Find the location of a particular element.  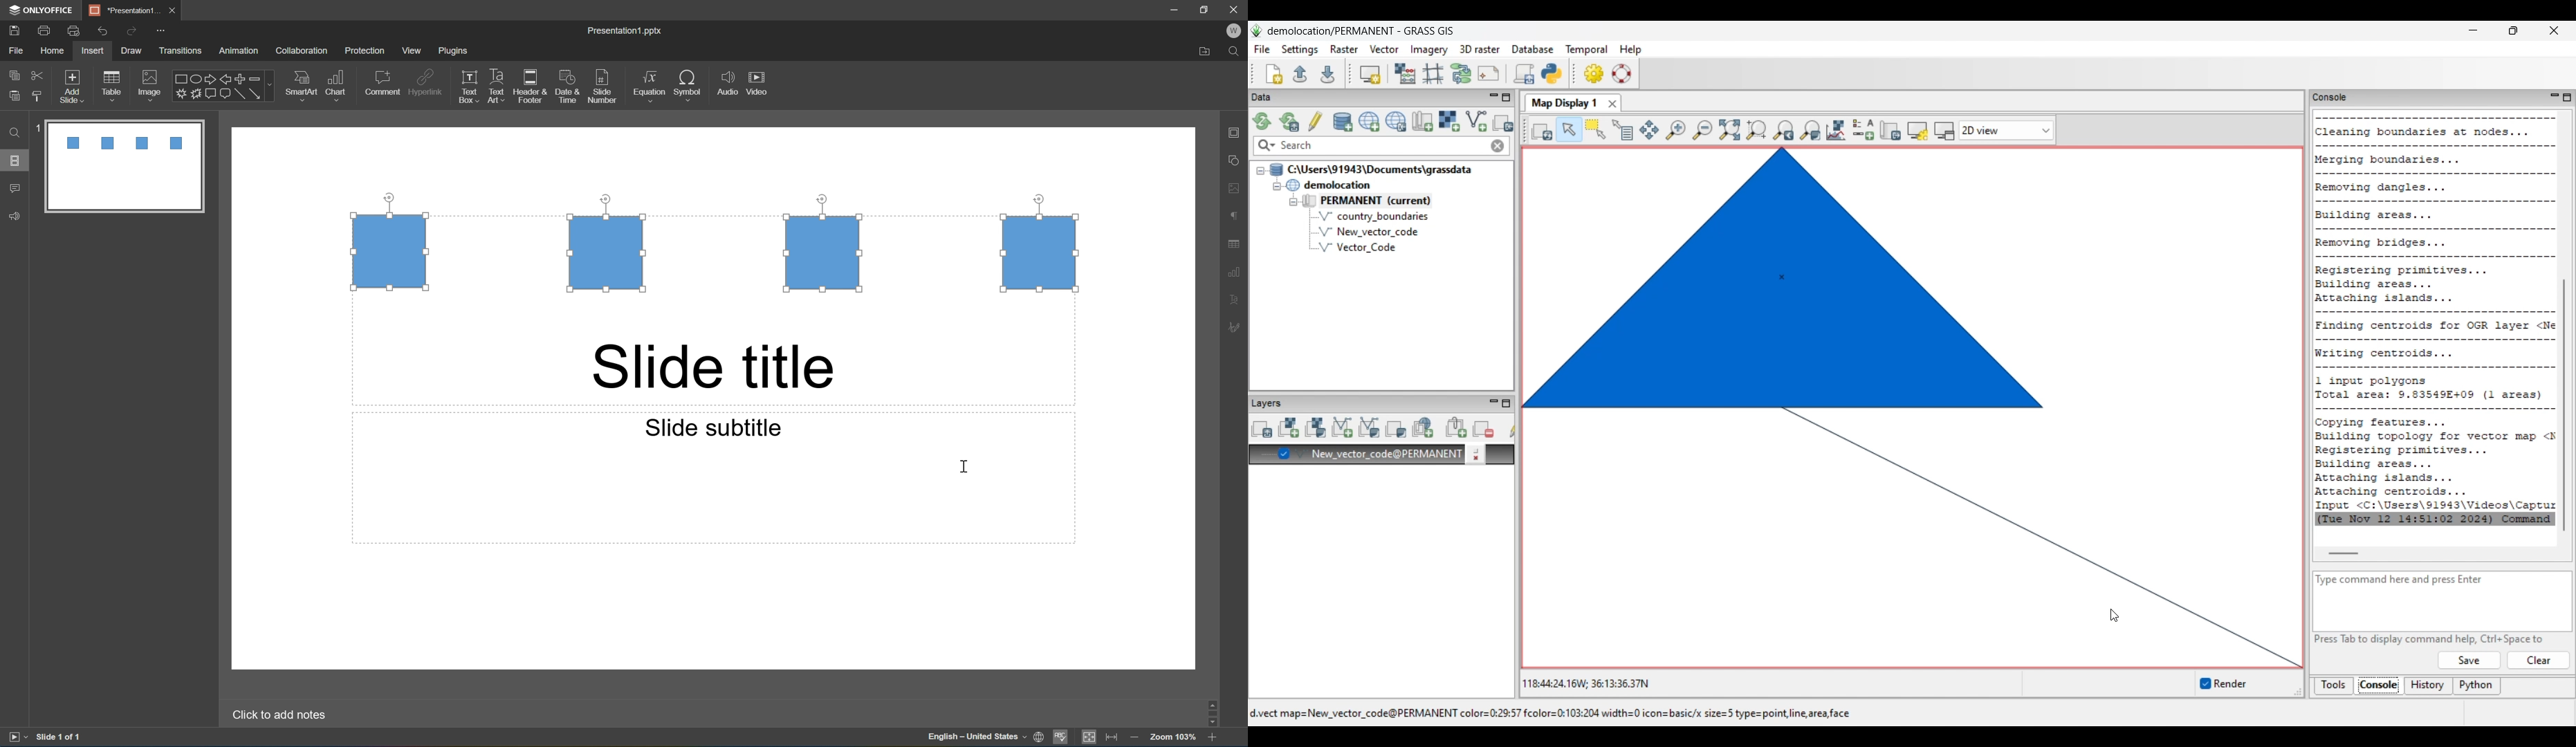

start slideshow is located at coordinates (17, 737).